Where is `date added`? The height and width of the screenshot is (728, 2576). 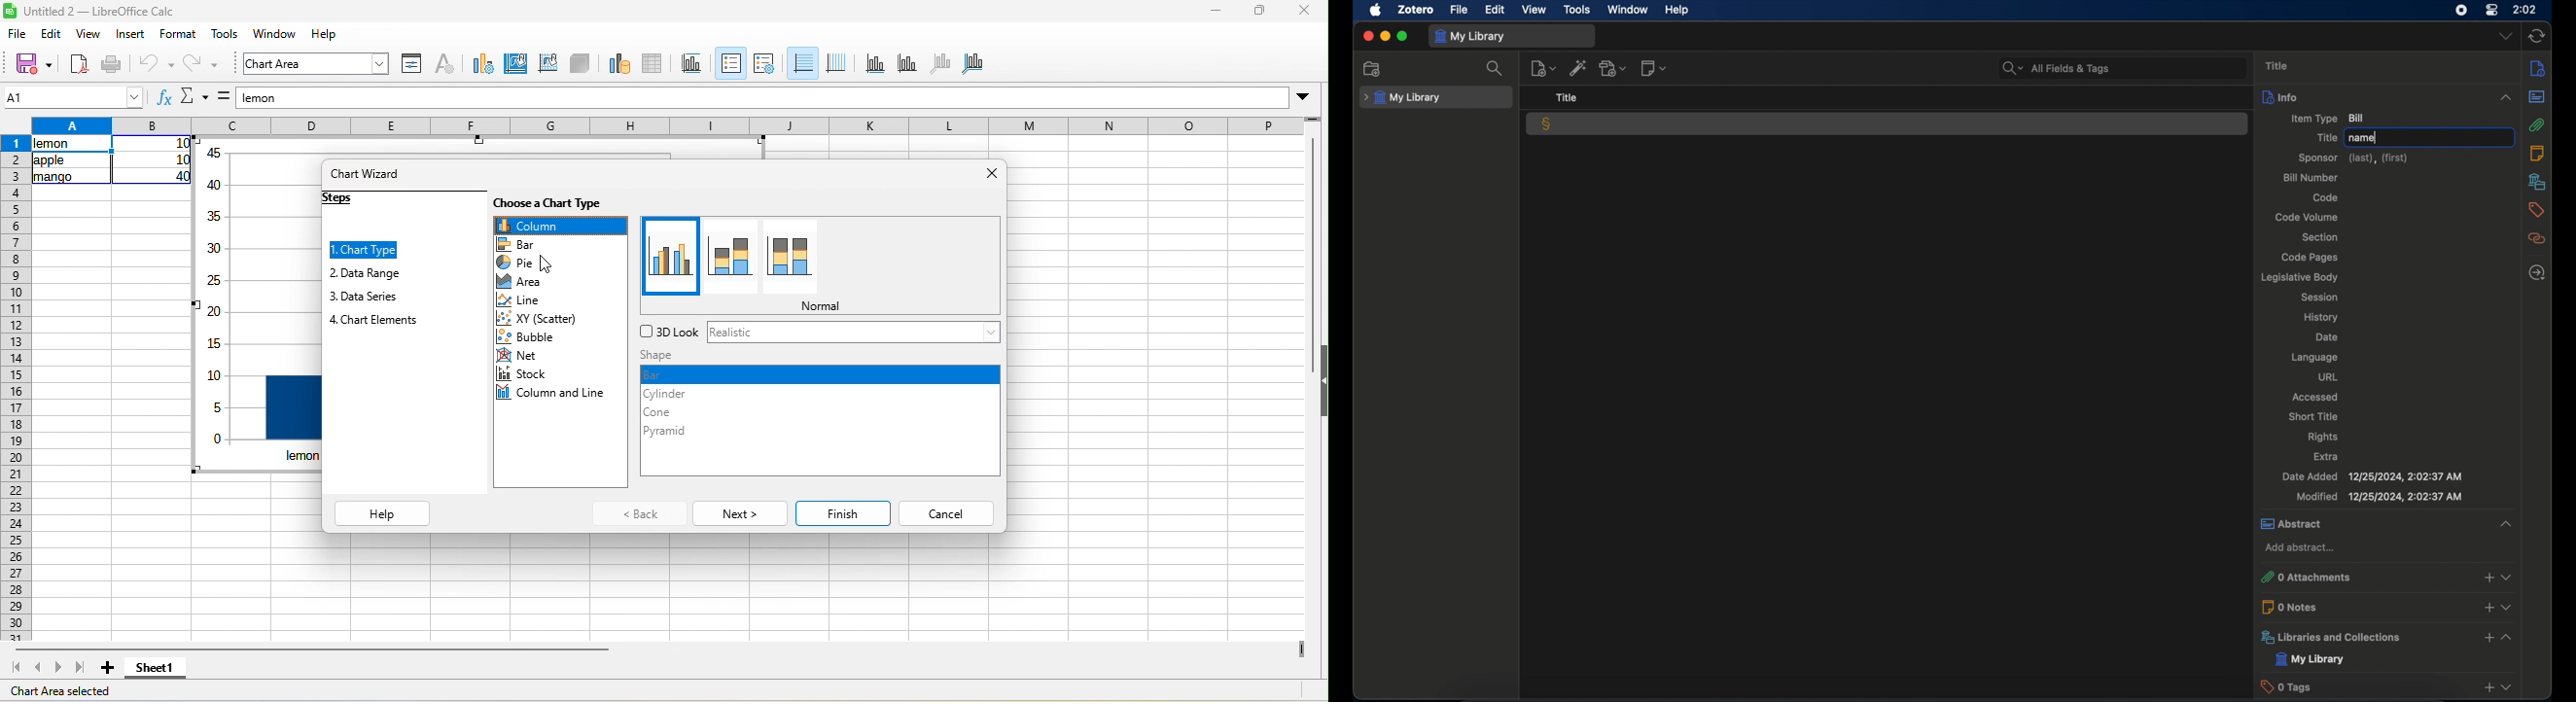
date added is located at coordinates (2371, 476).